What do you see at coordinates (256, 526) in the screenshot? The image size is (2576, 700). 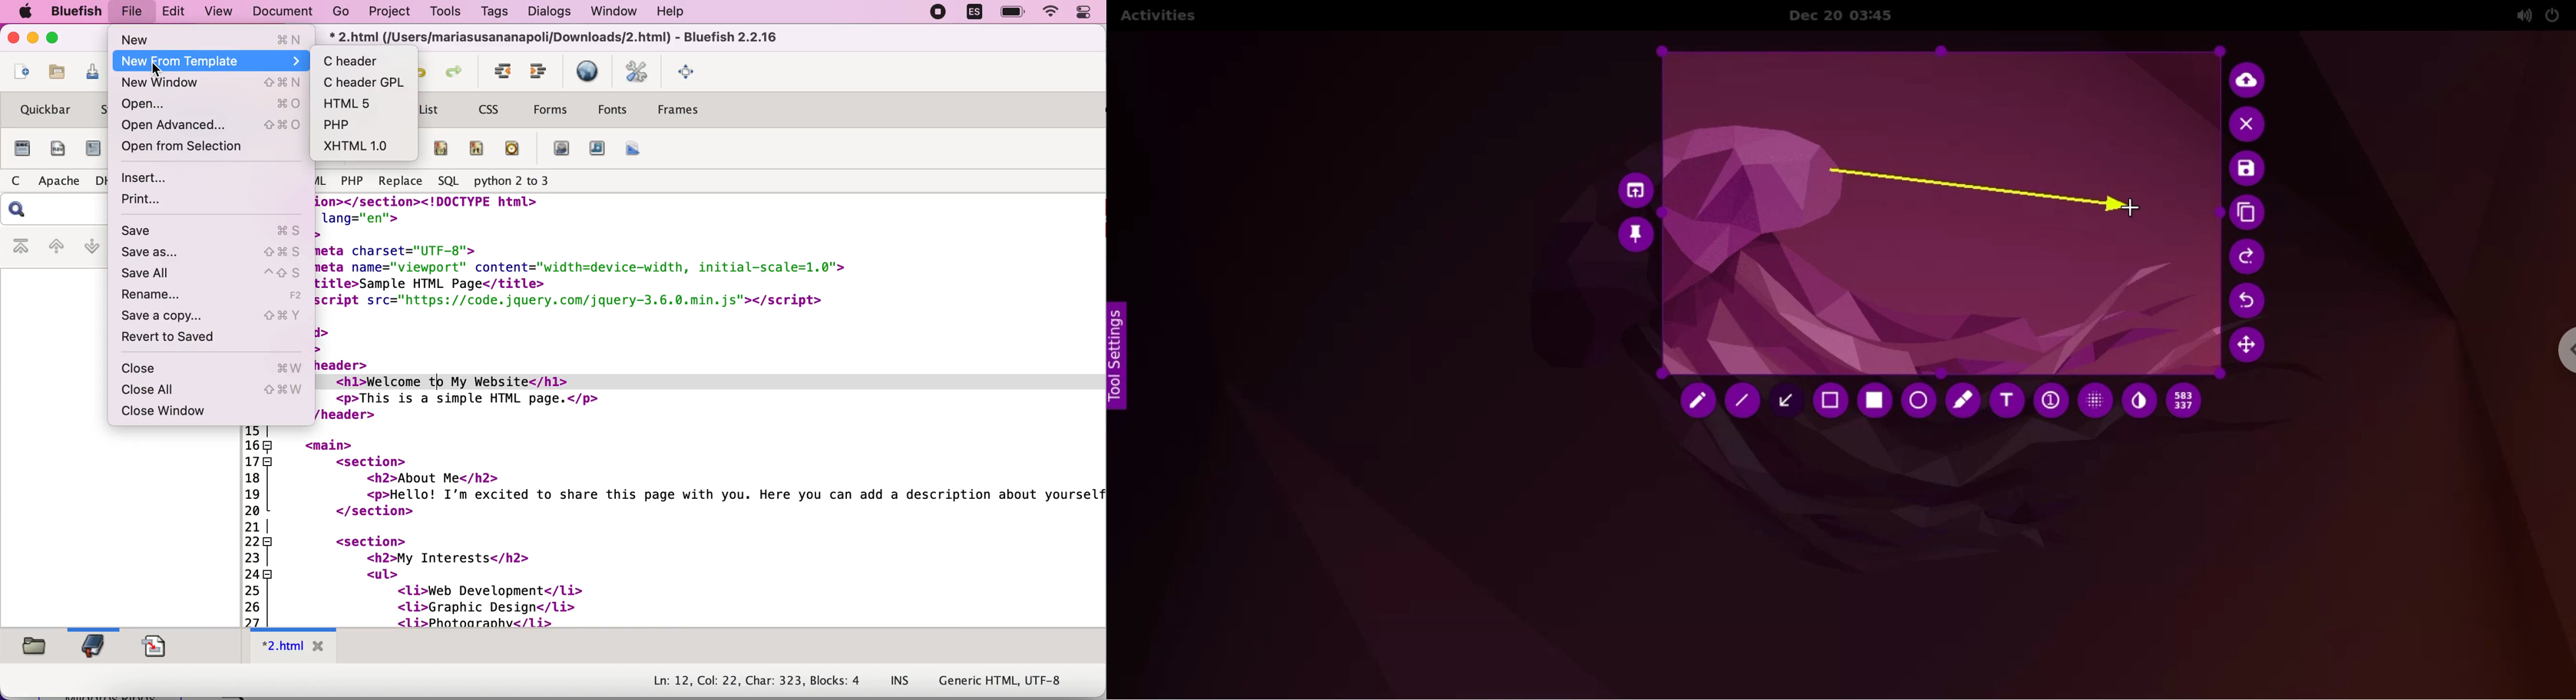 I see `Line Numbers` at bounding box center [256, 526].